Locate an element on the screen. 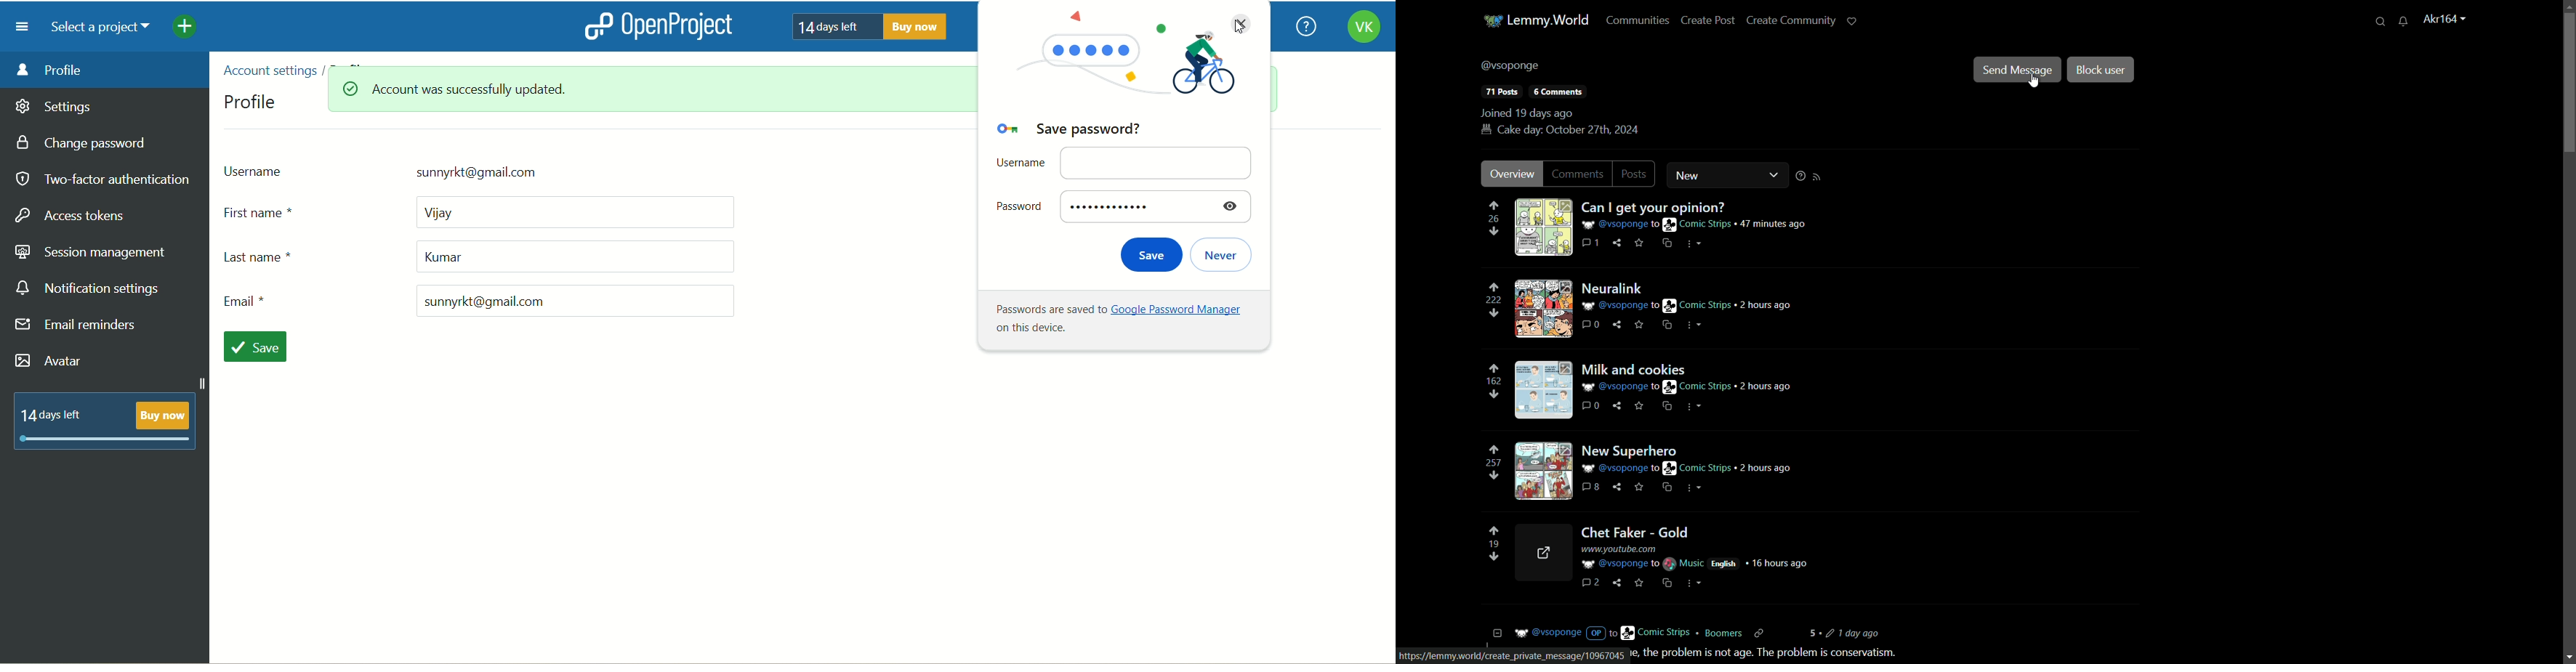 The width and height of the screenshot is (2576, 672). lemmy.world is located at coordinates (1548, 20).